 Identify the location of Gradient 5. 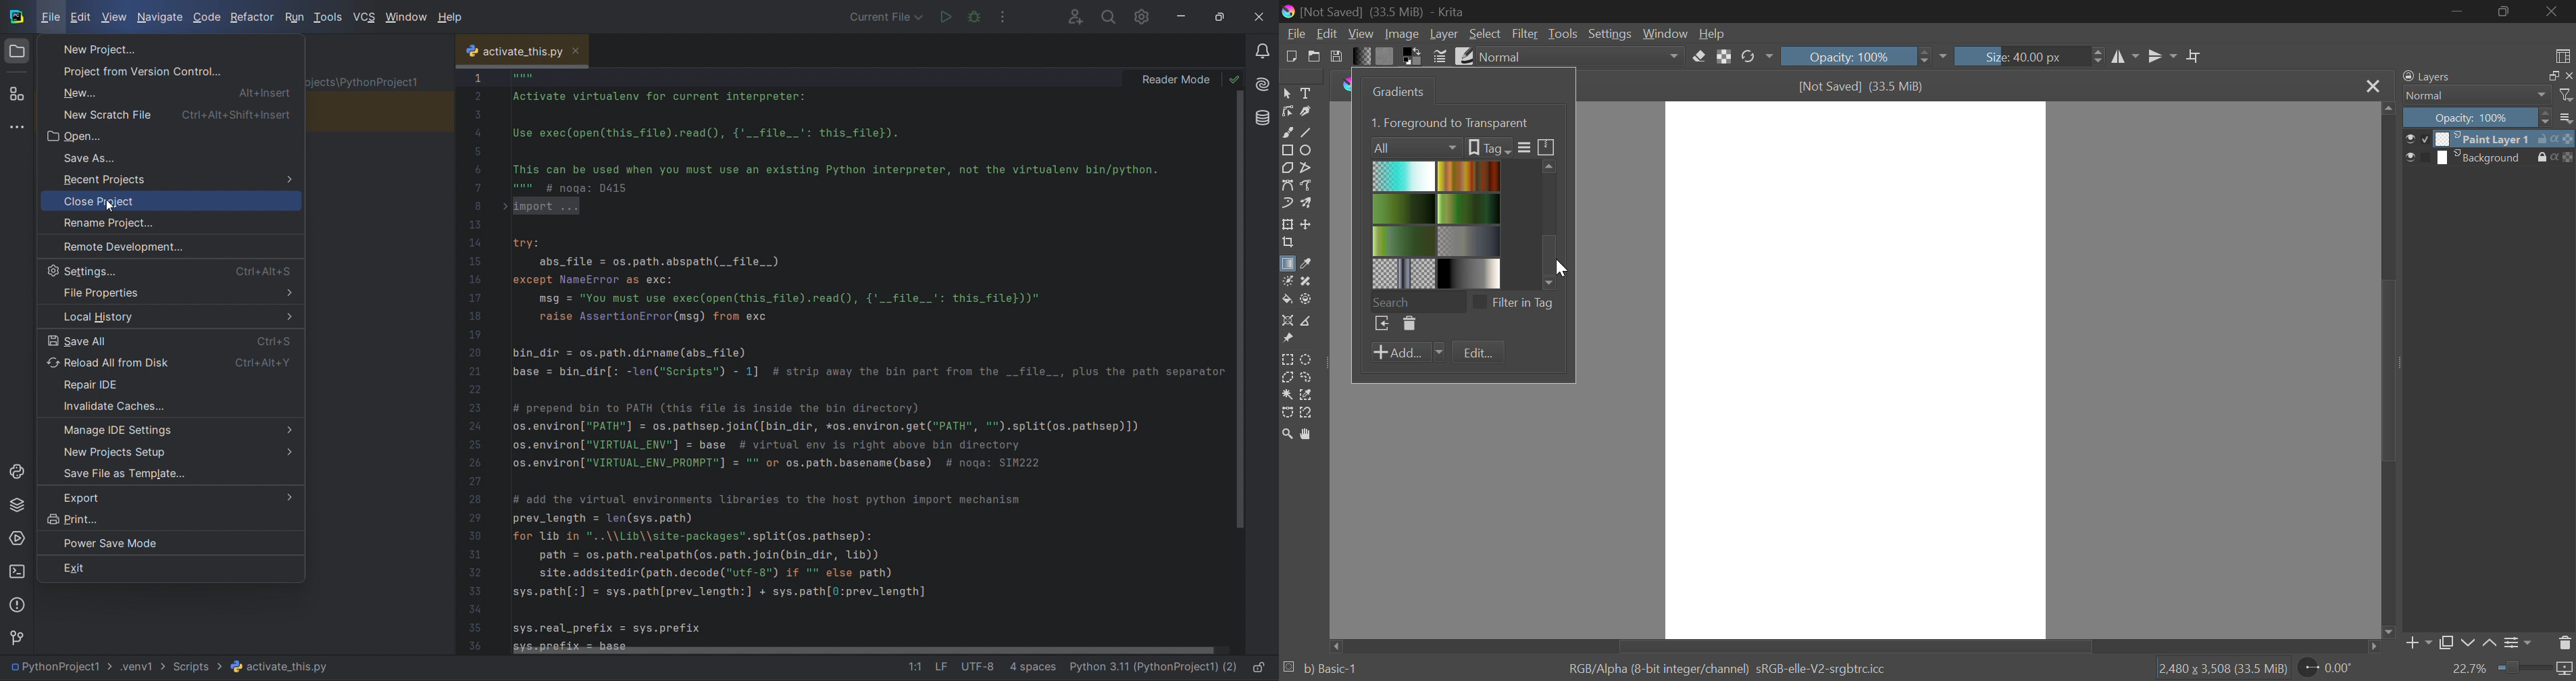
(1404, 241).